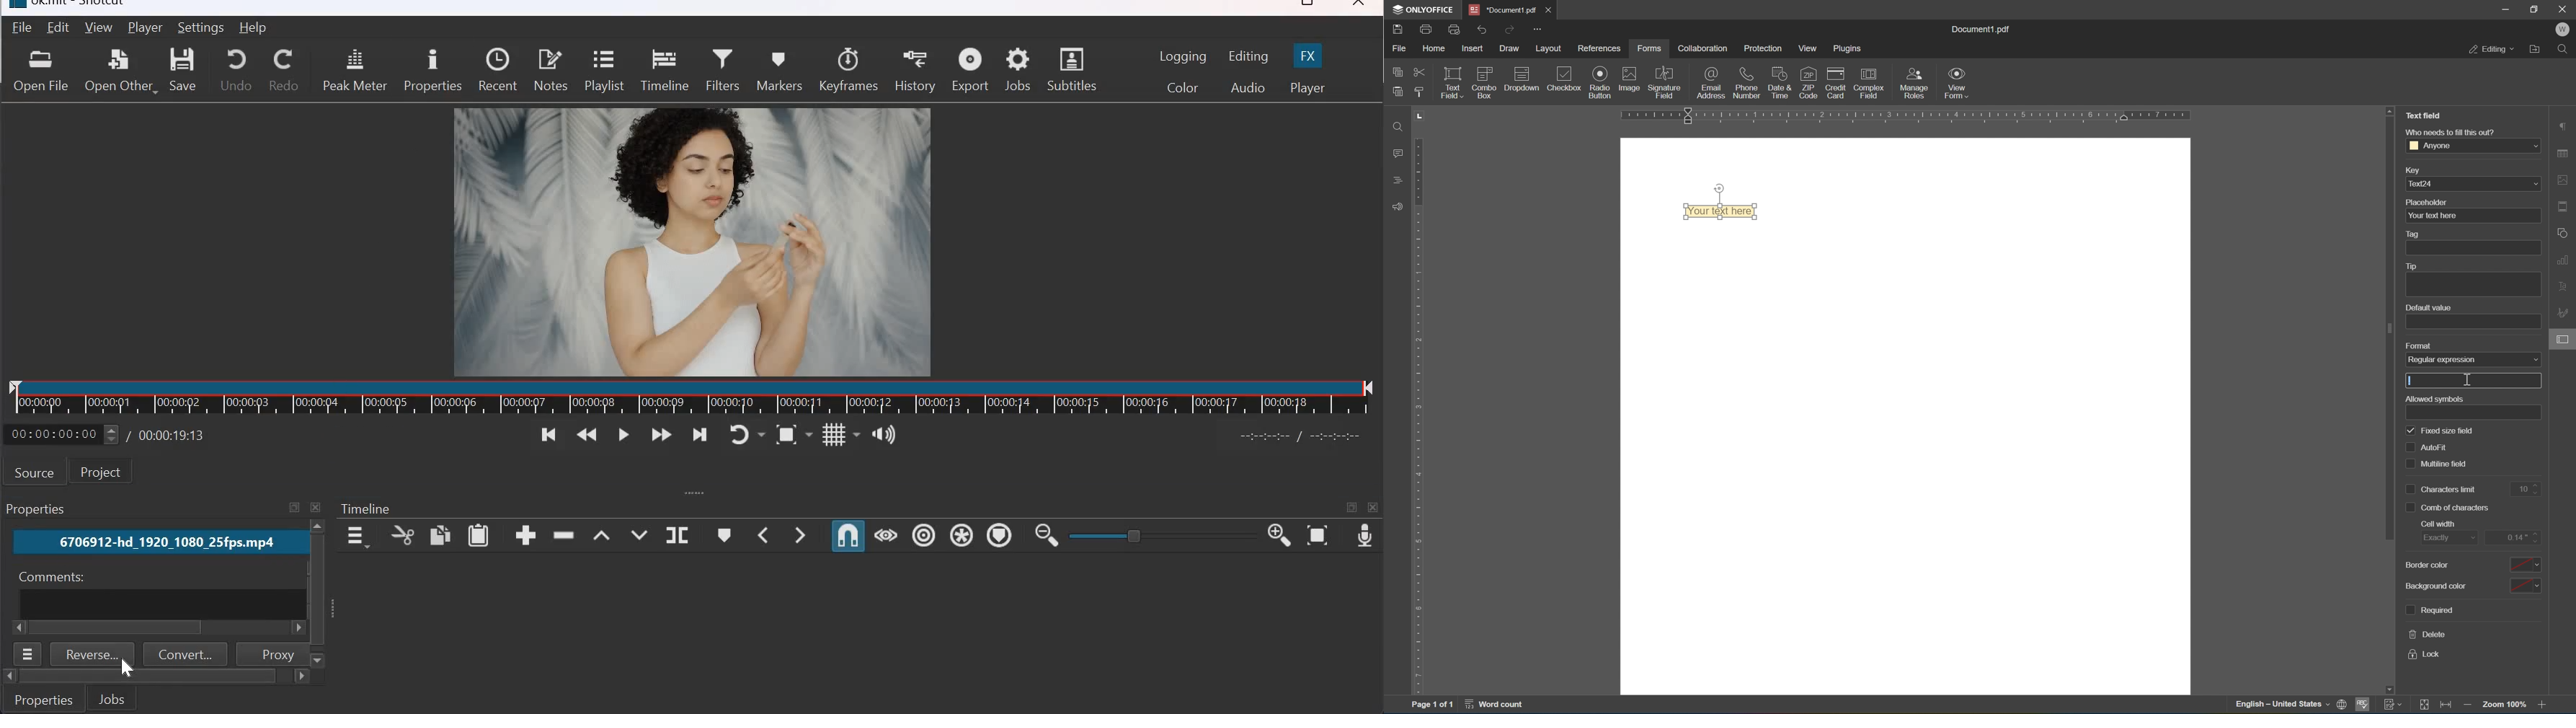  I want to click on View, so click(99, 27).